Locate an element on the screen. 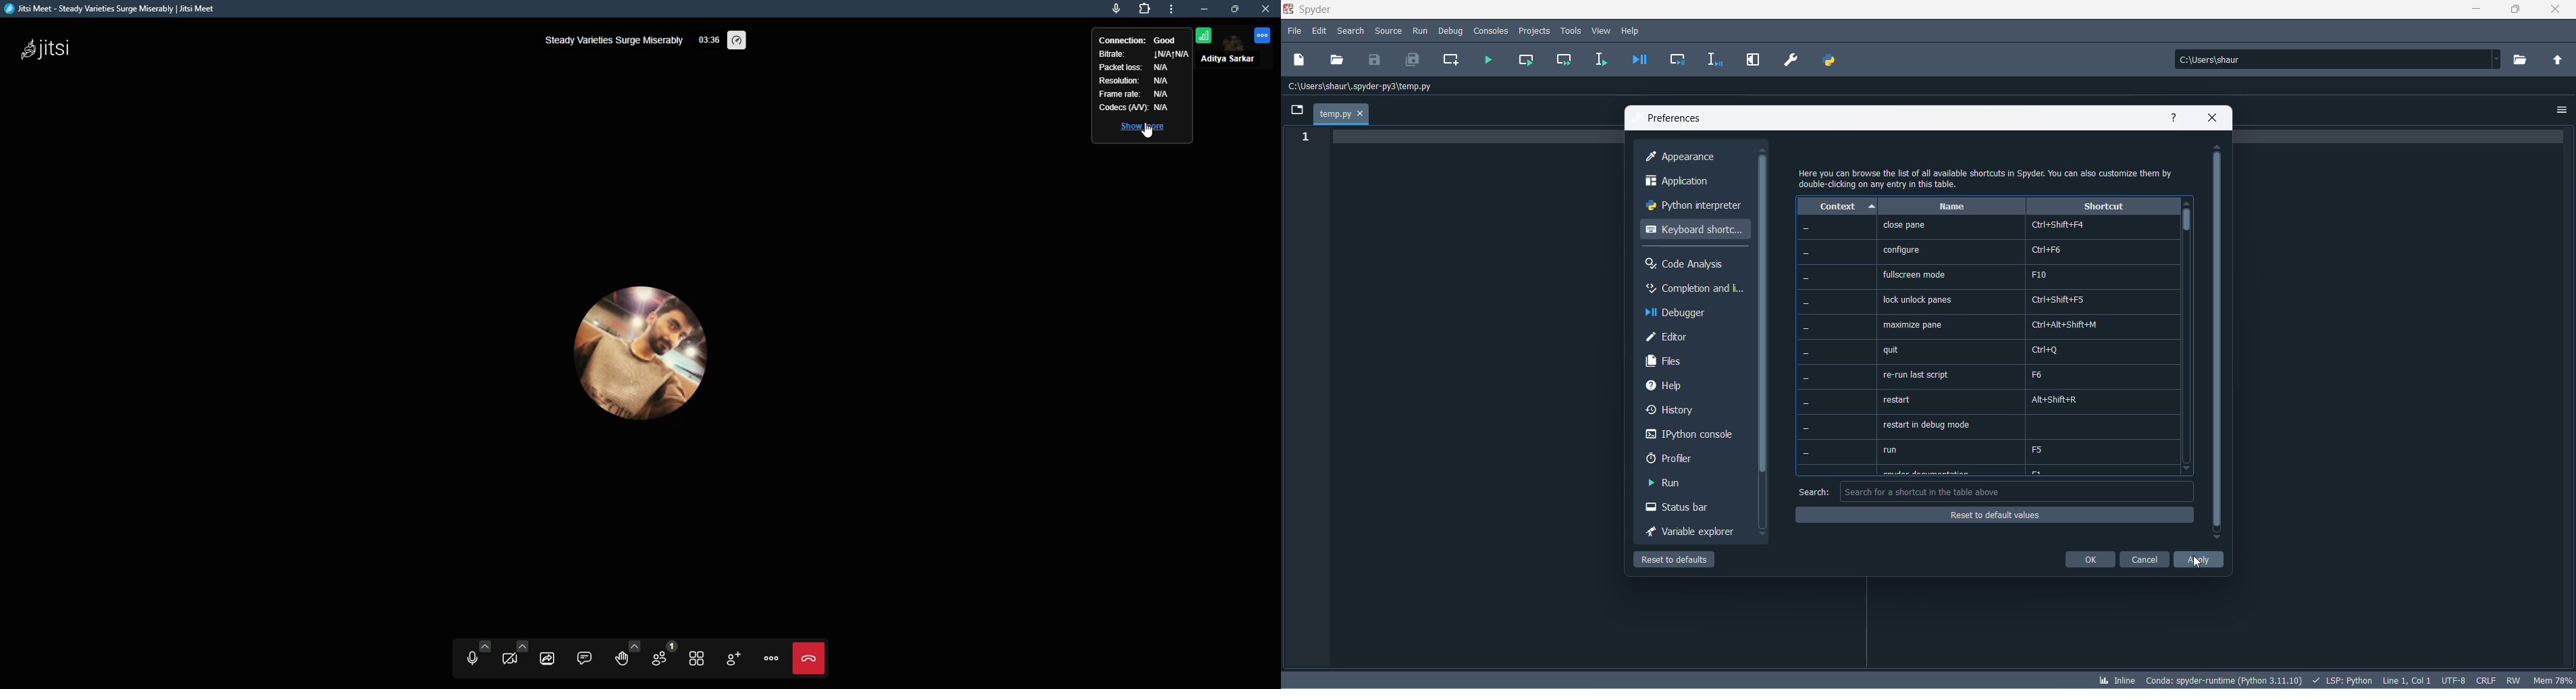 This screenshot has width=2576, height=700. spyder version is located at coordinates (2226, 678).